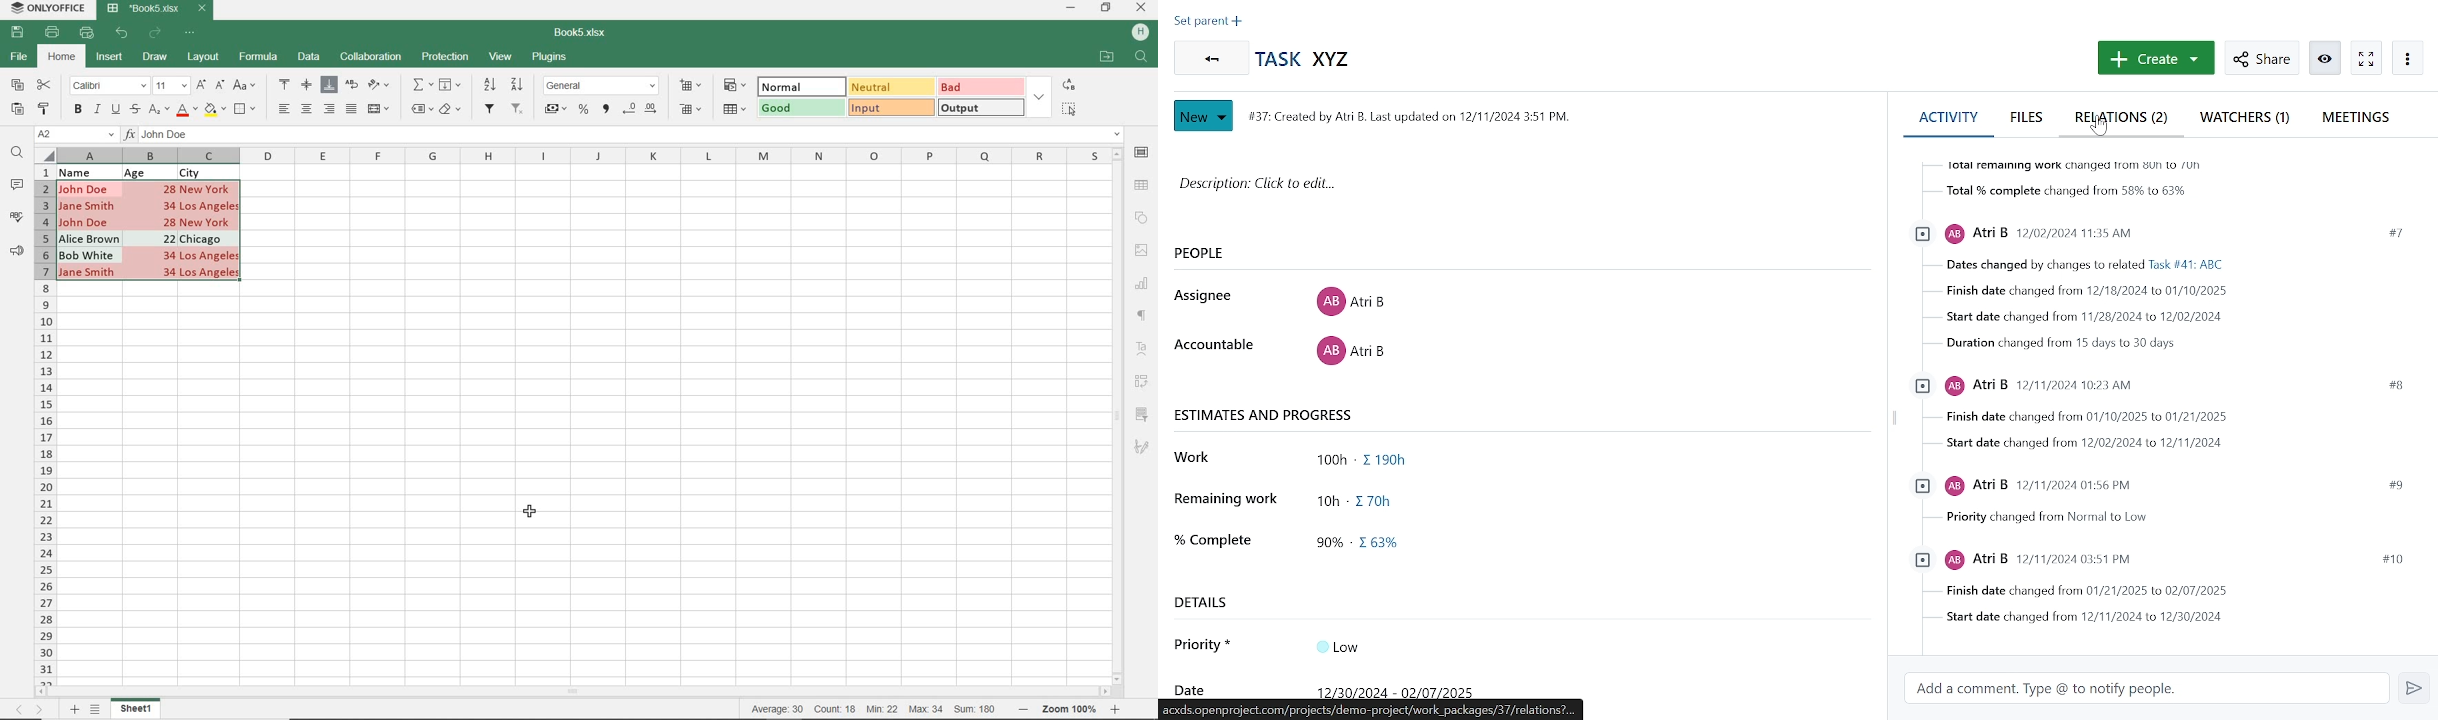  What do you see at coordinates (108, 85) in the screenshot?
I see `FONT` at bounding box center [108, 85].